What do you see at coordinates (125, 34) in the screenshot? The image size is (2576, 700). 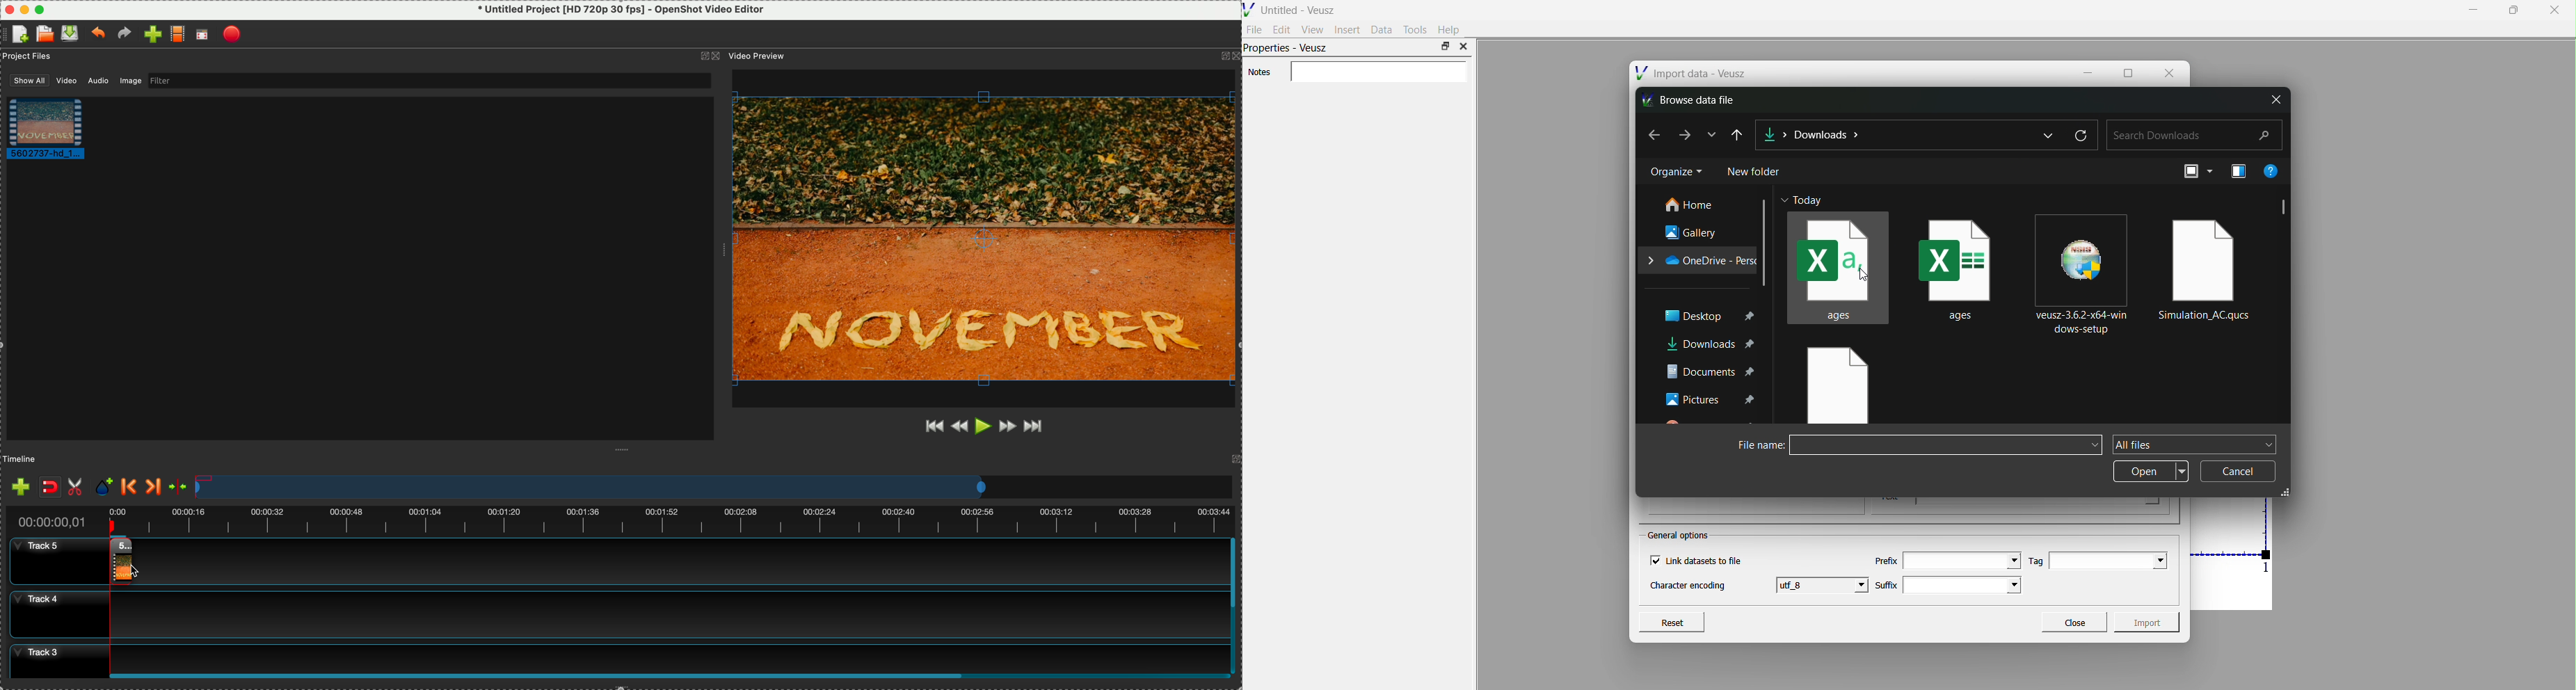 I see `redo` at bounding box center [125, 34].